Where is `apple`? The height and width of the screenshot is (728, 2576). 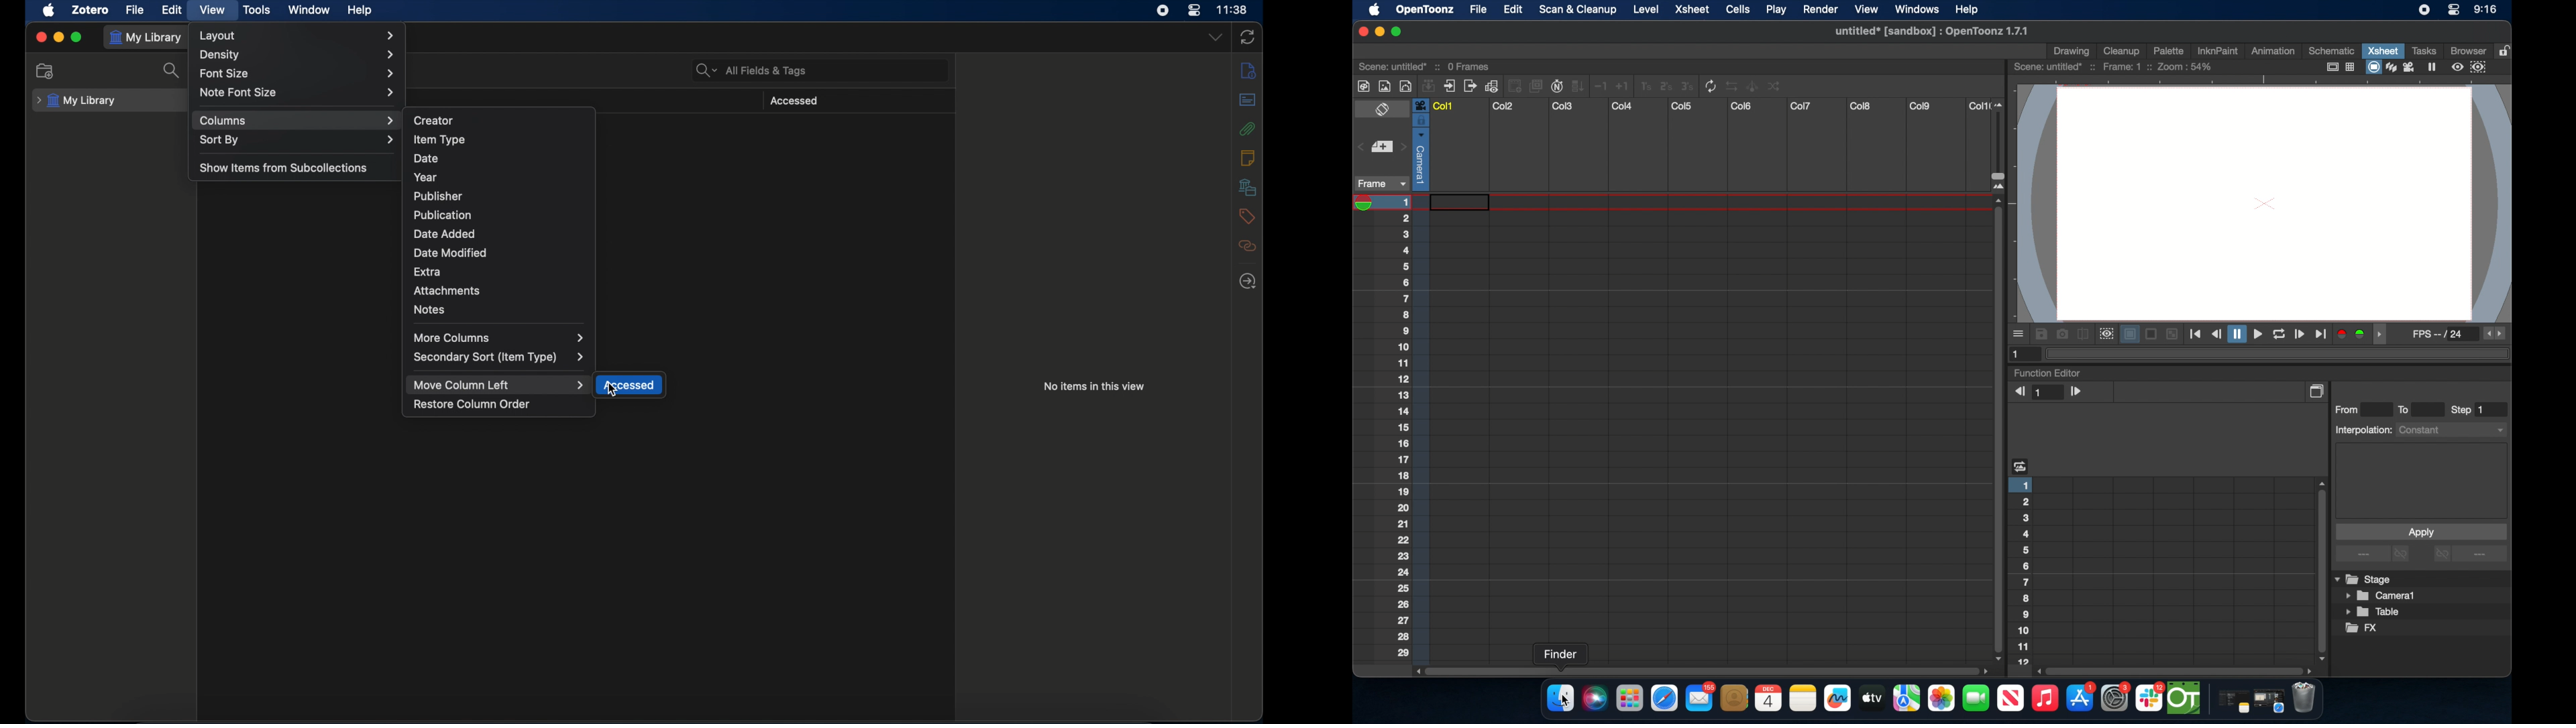
apple is located at coordinates (48, 11).